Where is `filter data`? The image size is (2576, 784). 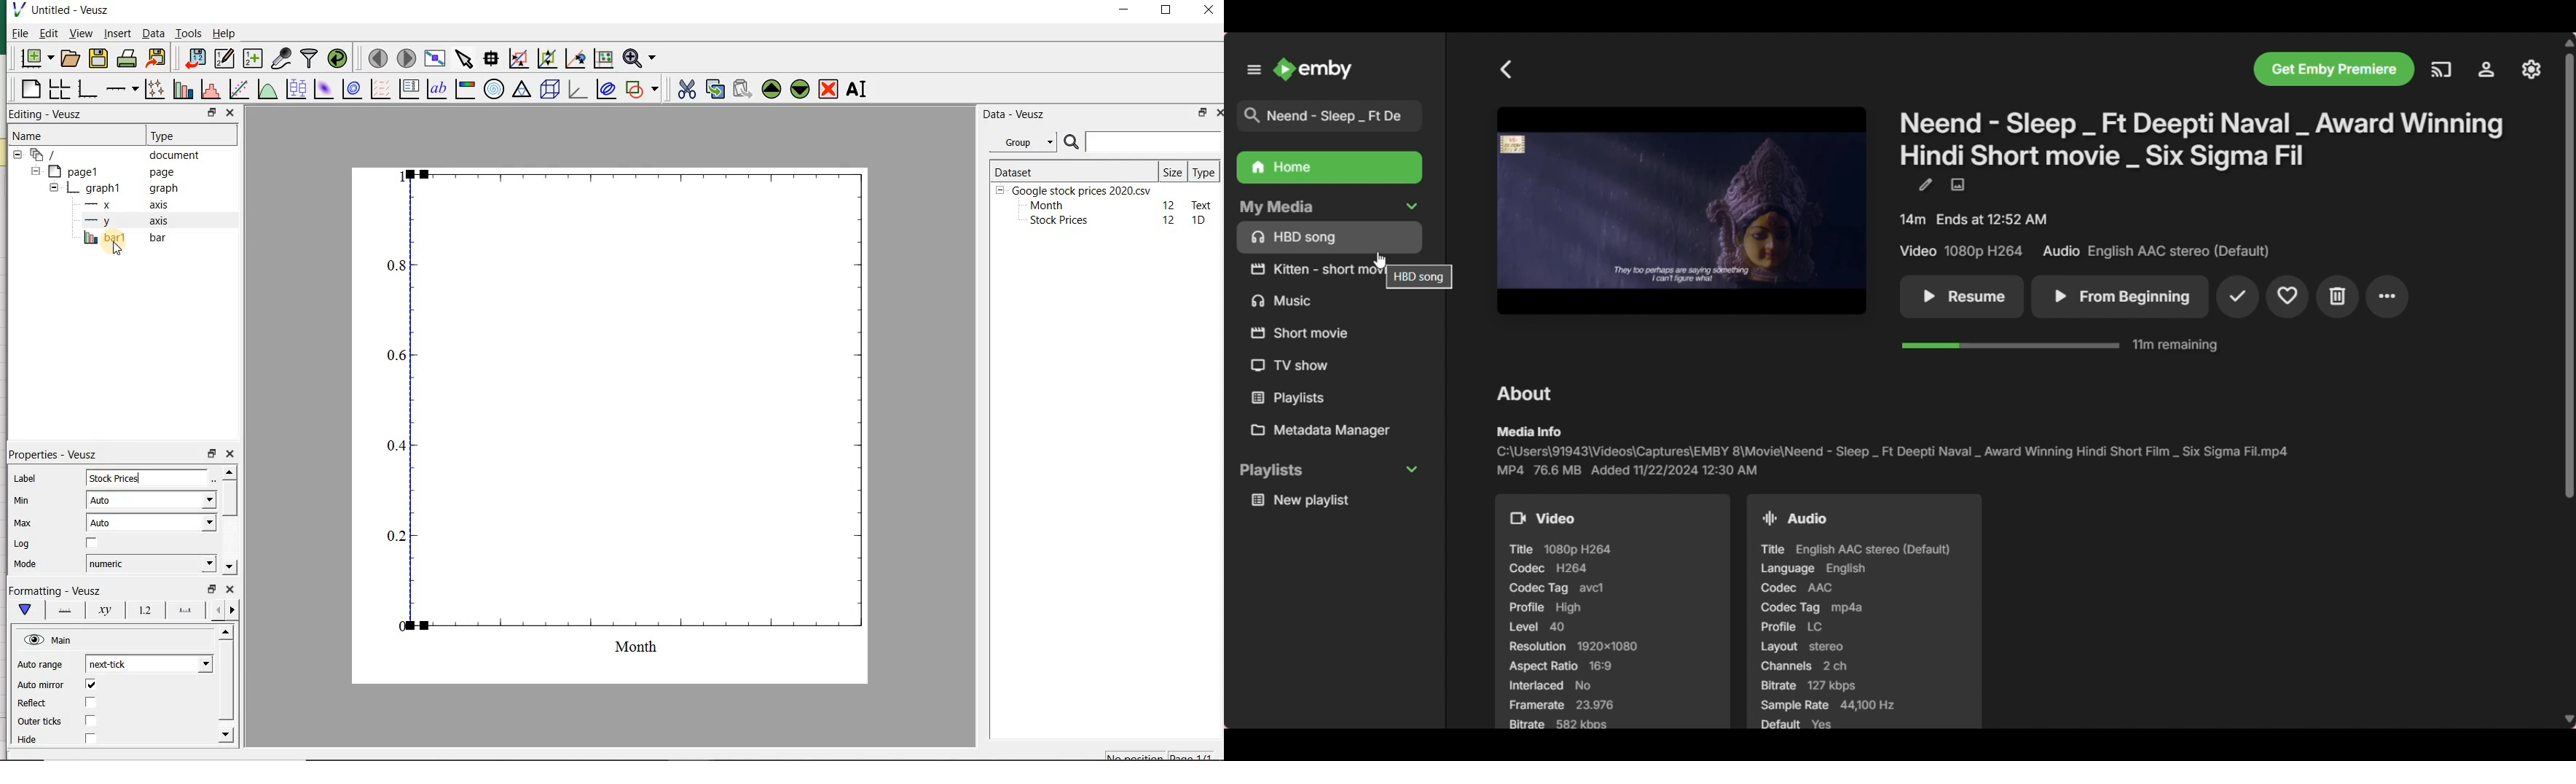 filter data is located at coordinates (310, 58).